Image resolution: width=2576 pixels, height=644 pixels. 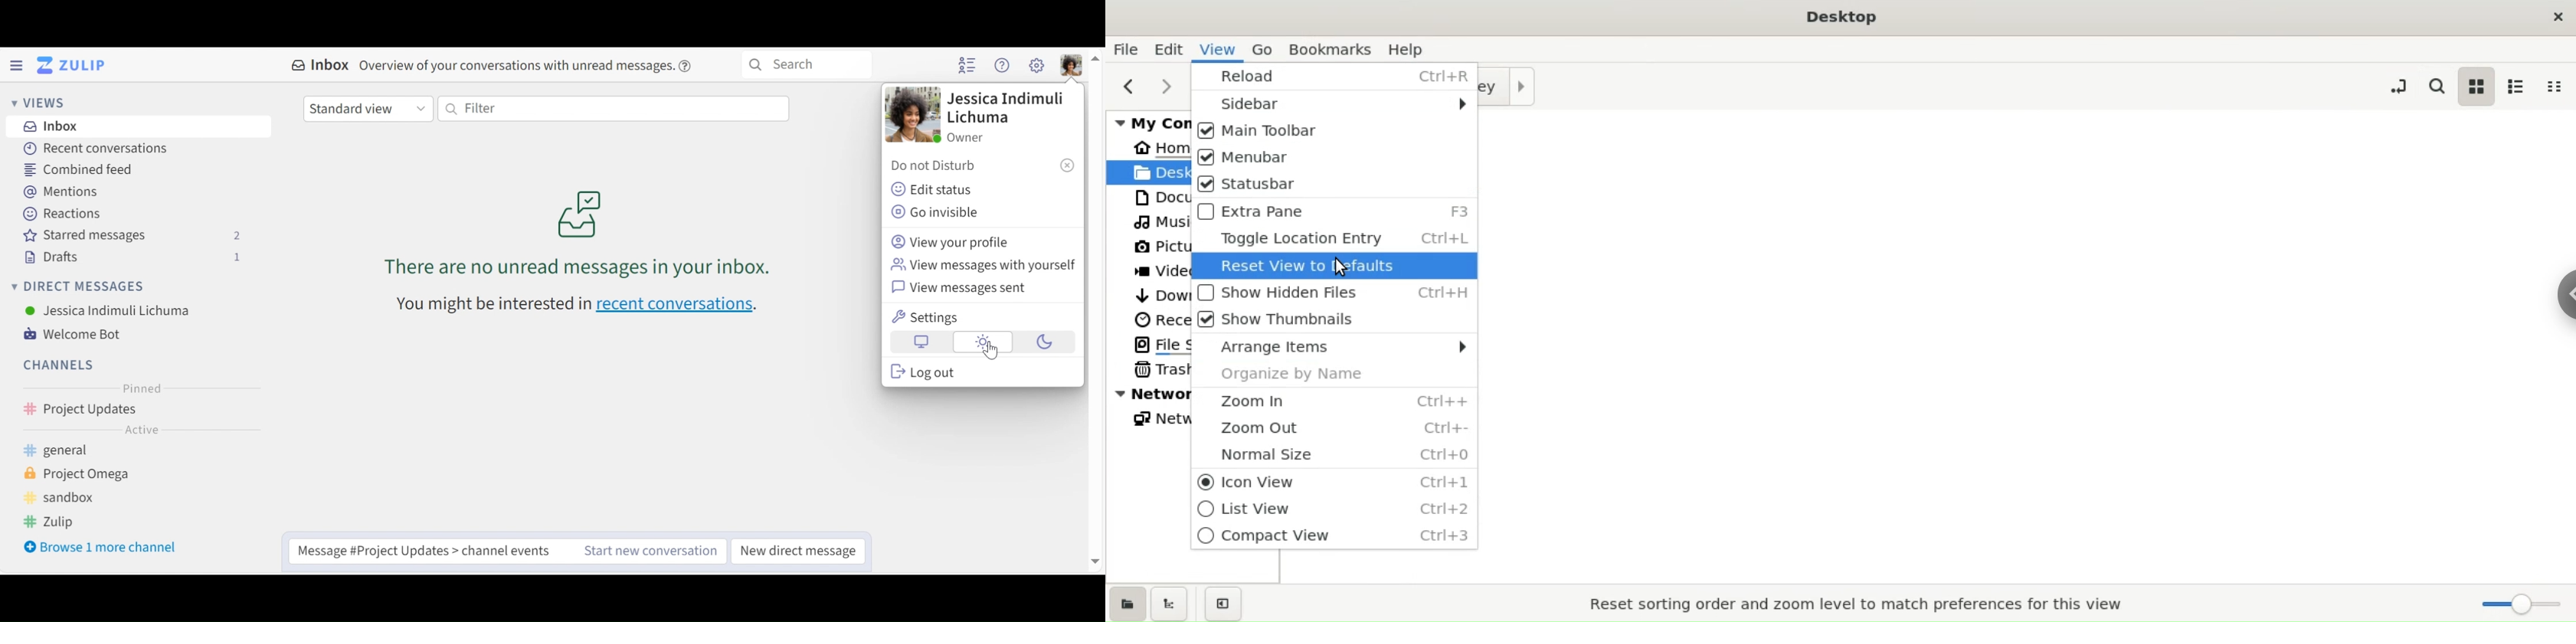 What do you see at coordinates (82, 286) in the screenshot?
I see `Direct Messages` at bounding box center [82, 286].